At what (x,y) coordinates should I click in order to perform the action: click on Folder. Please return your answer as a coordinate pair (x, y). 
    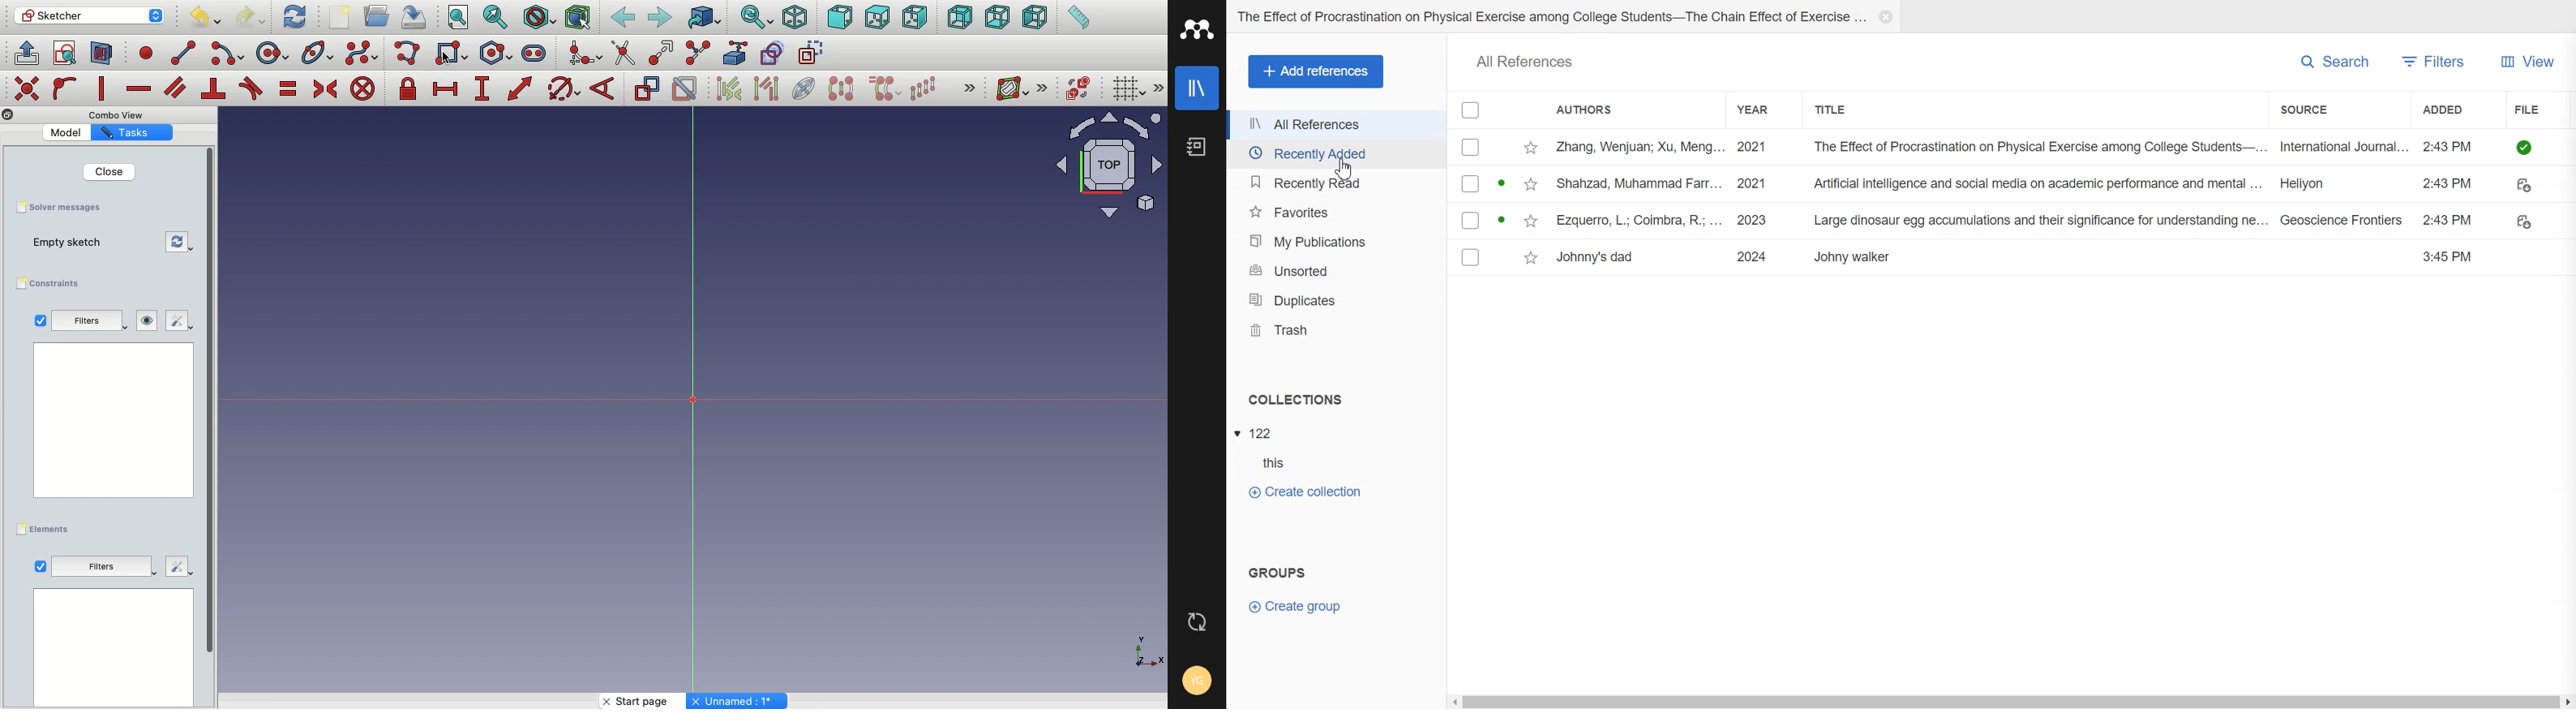
    Looking at the image, I should click on (1567, 17).